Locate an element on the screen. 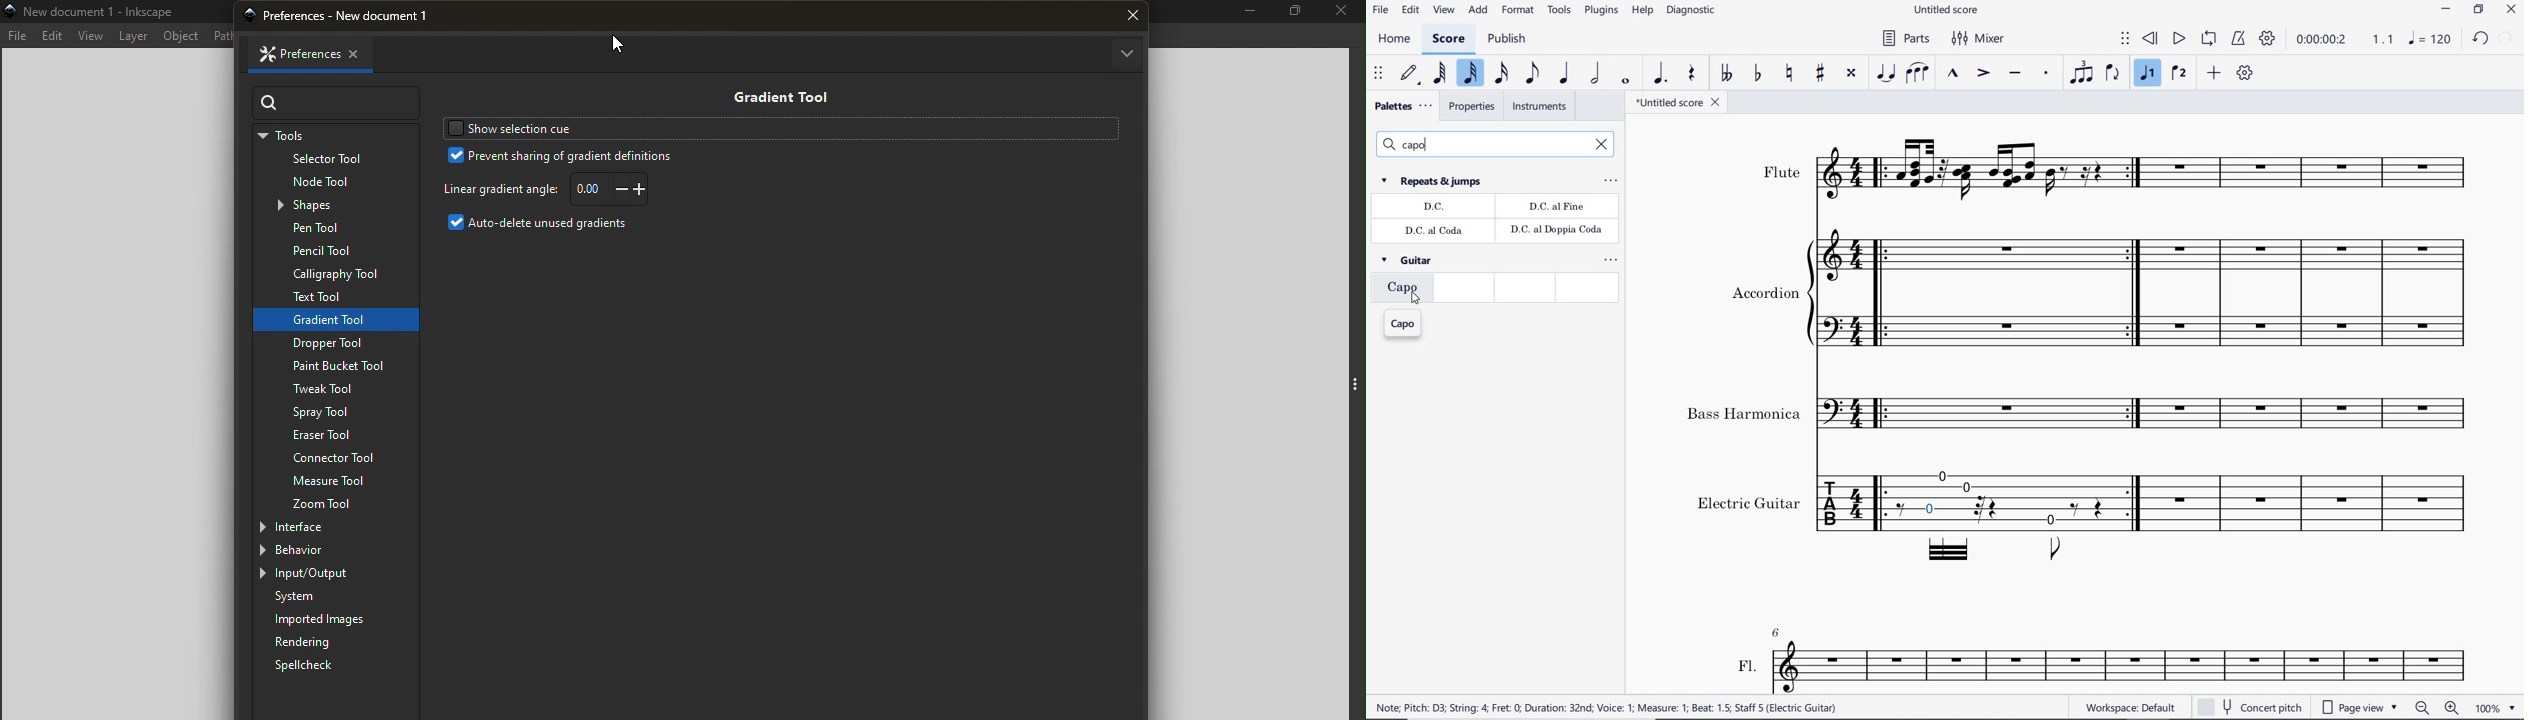 This screenshot has height=728, width=2548. Spellcheck is located at coordinates (316, 666).